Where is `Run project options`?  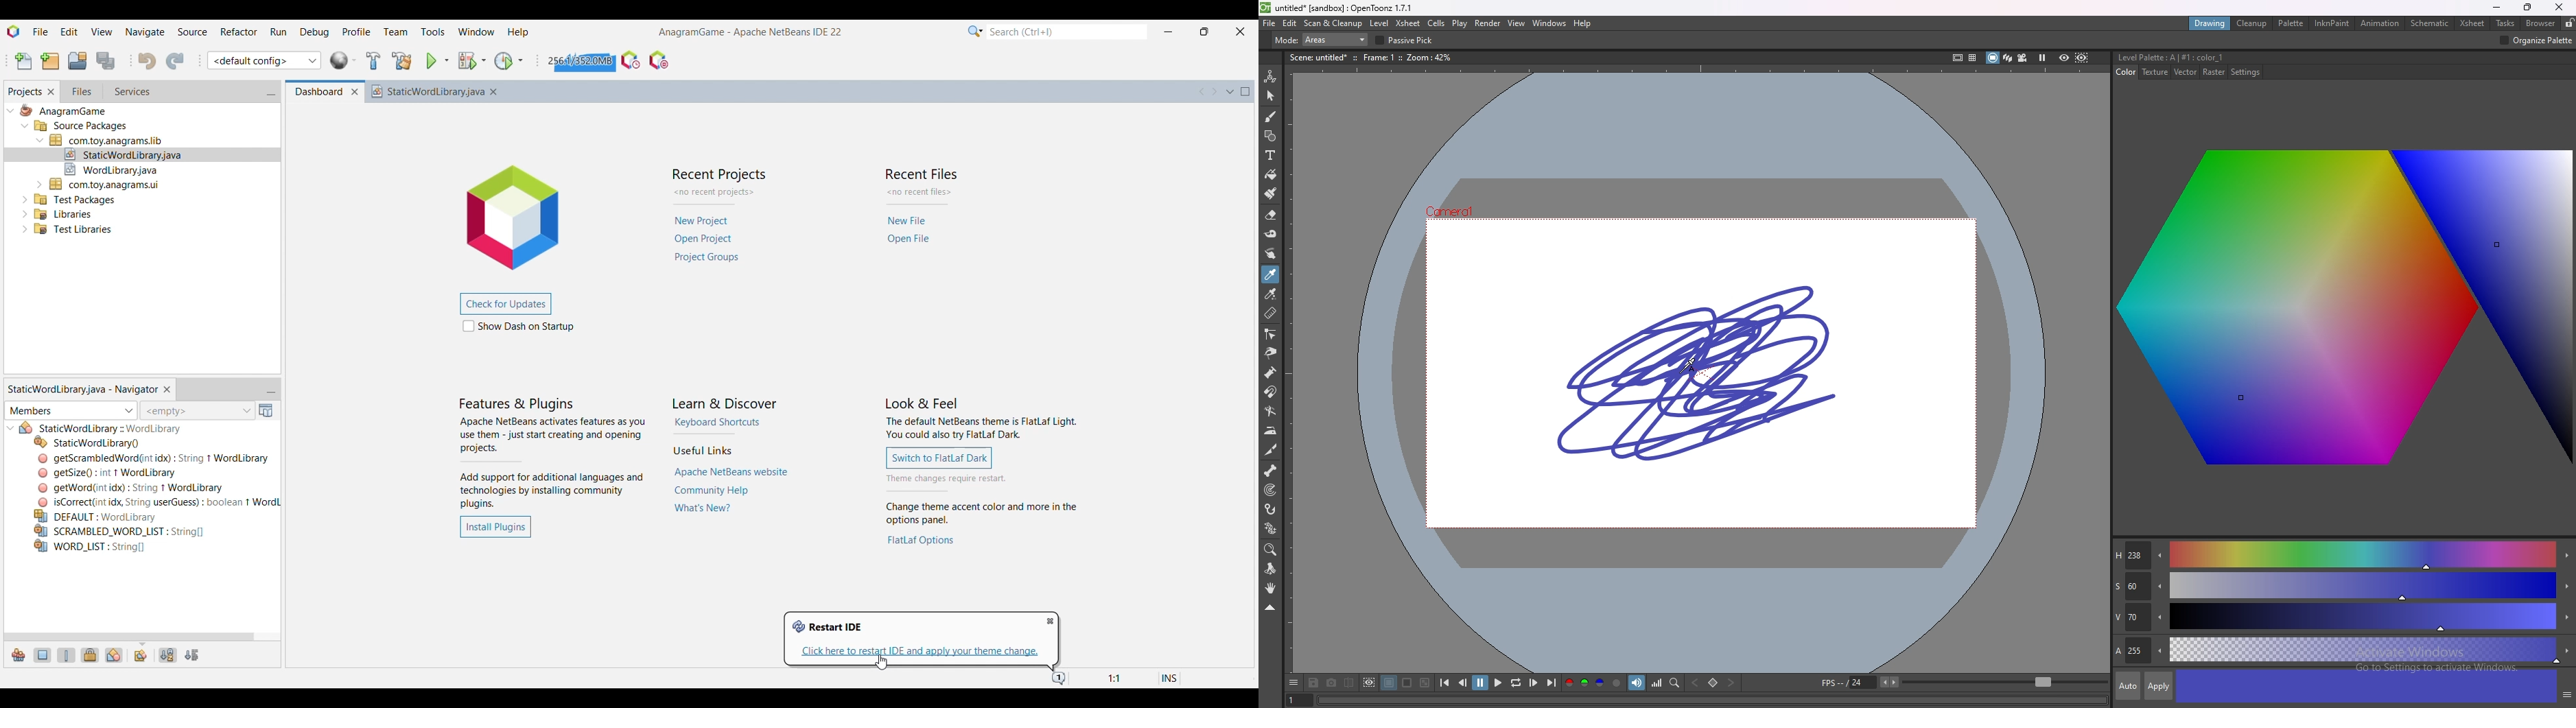
Run project options is located at coordinates (447, 60).